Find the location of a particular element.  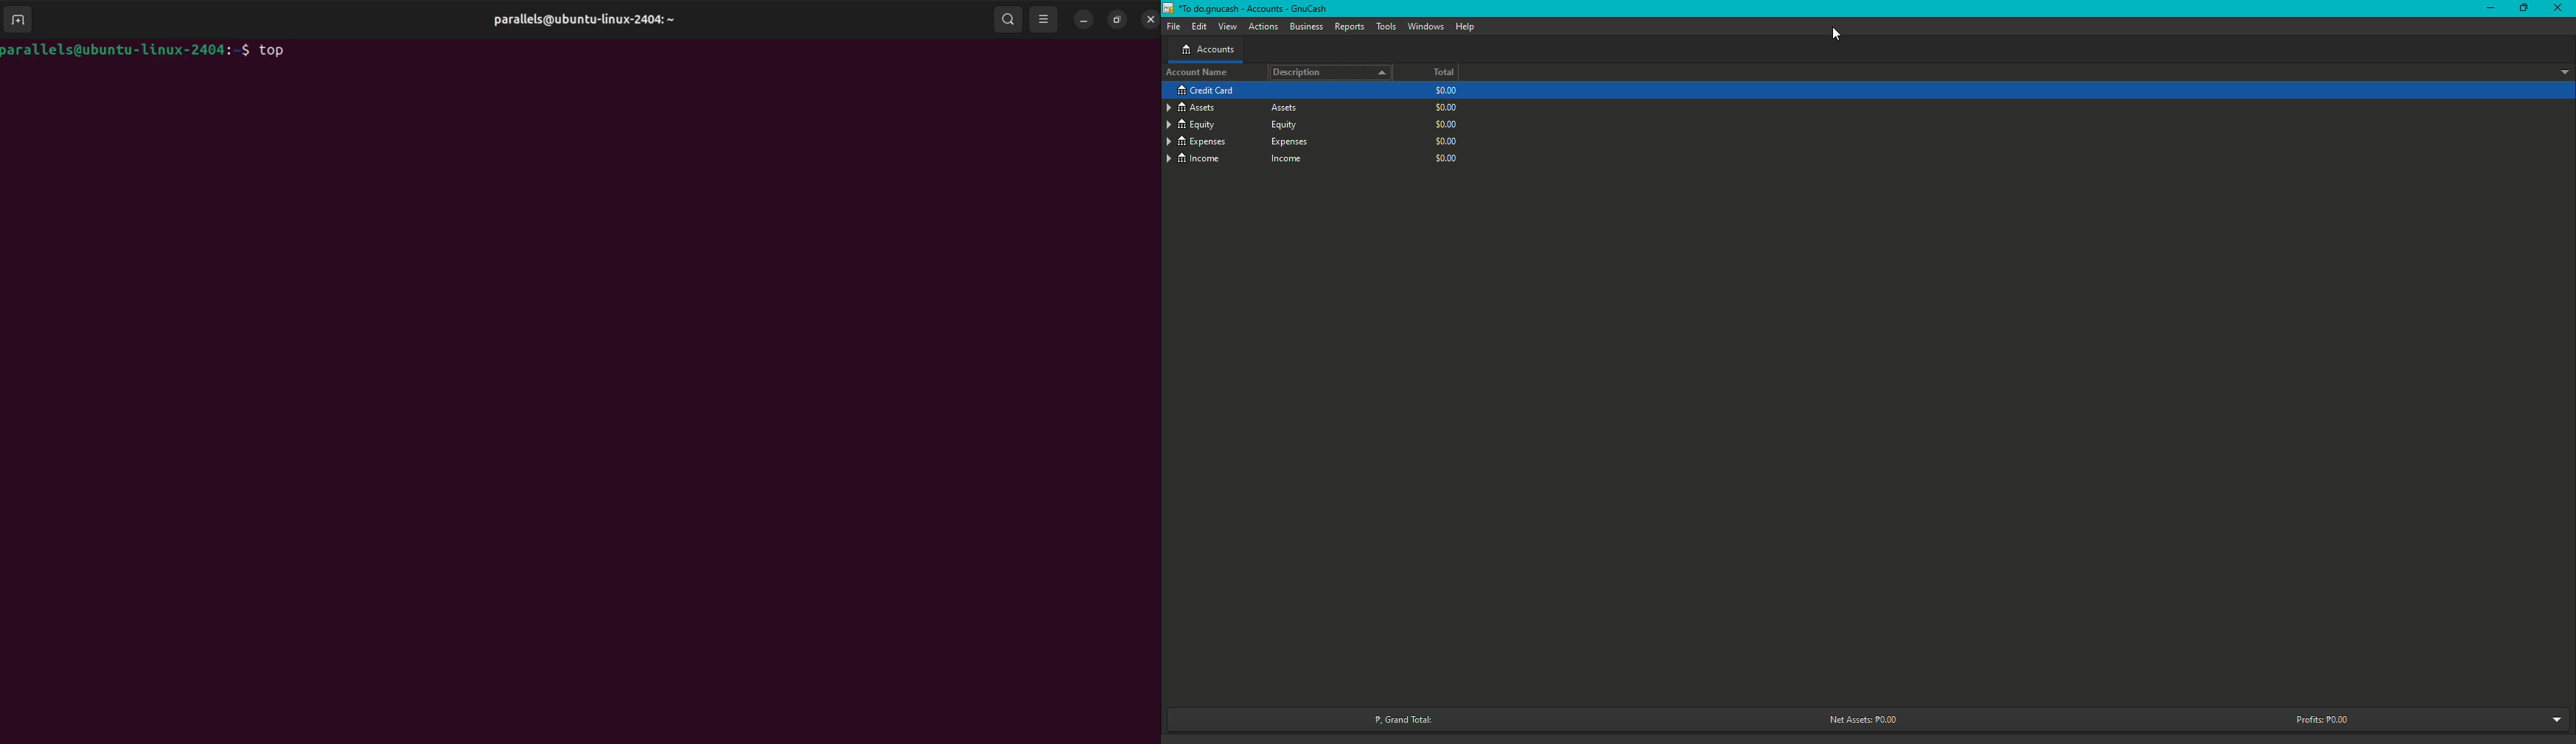

Help is located at coordinates (1465, 27).